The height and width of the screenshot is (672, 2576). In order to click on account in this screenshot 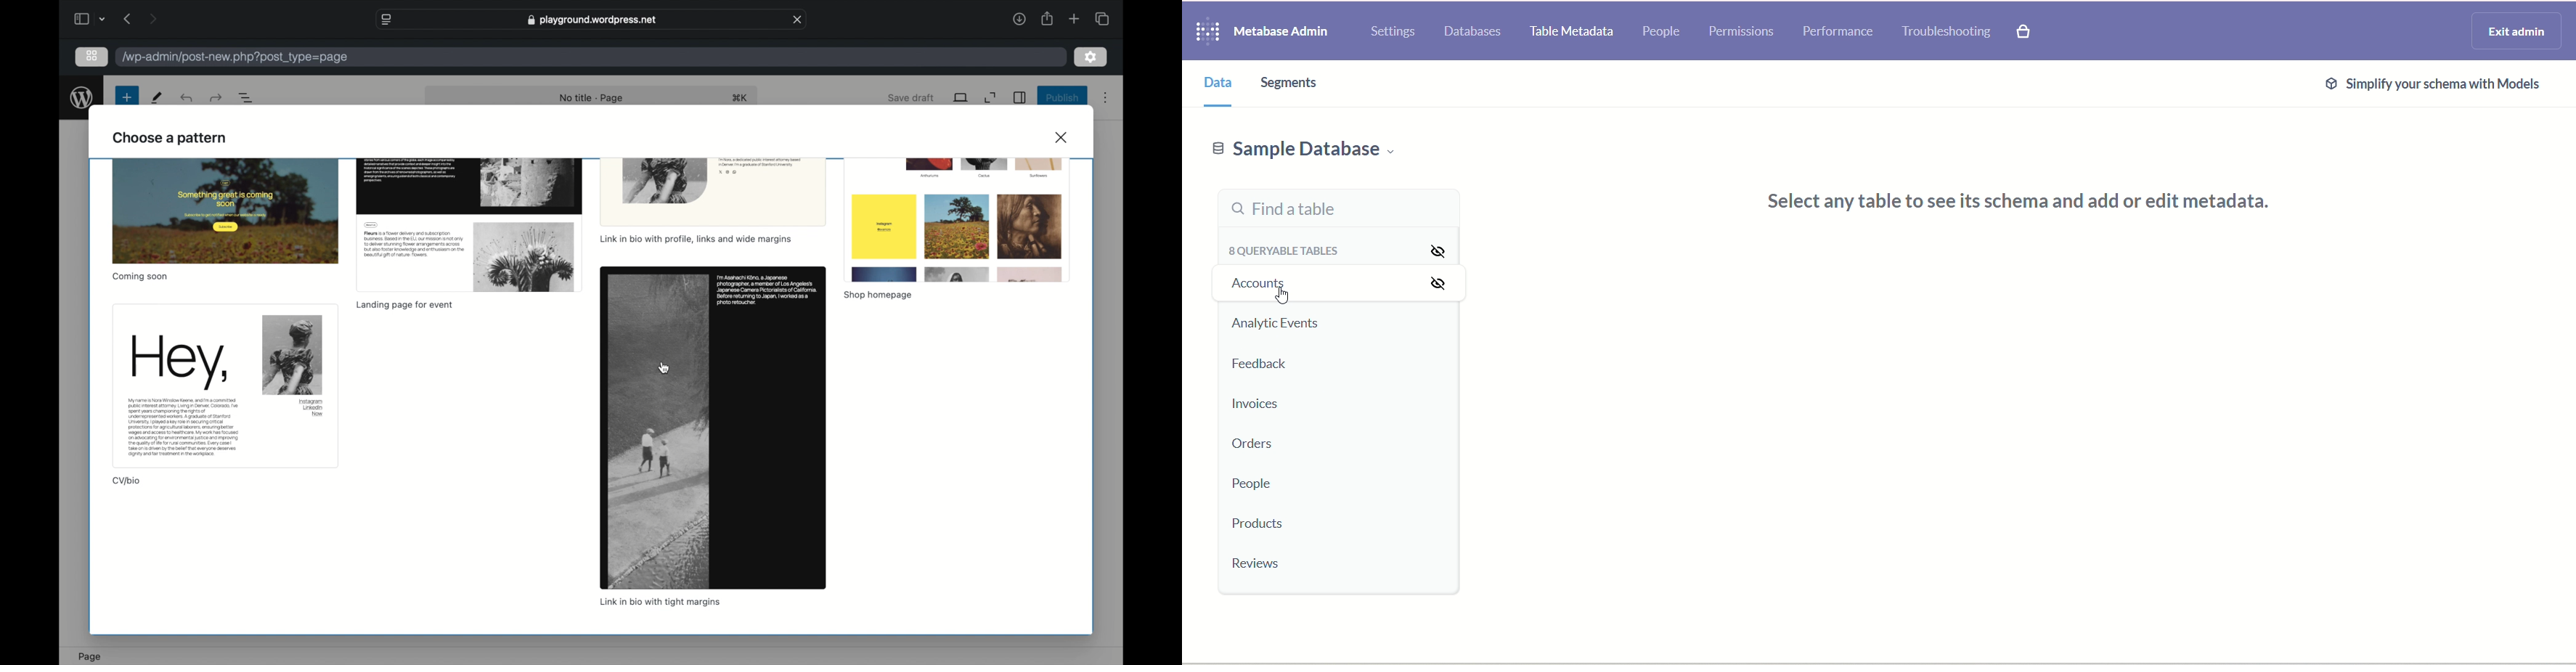, I will do `click(1271, 284)`.